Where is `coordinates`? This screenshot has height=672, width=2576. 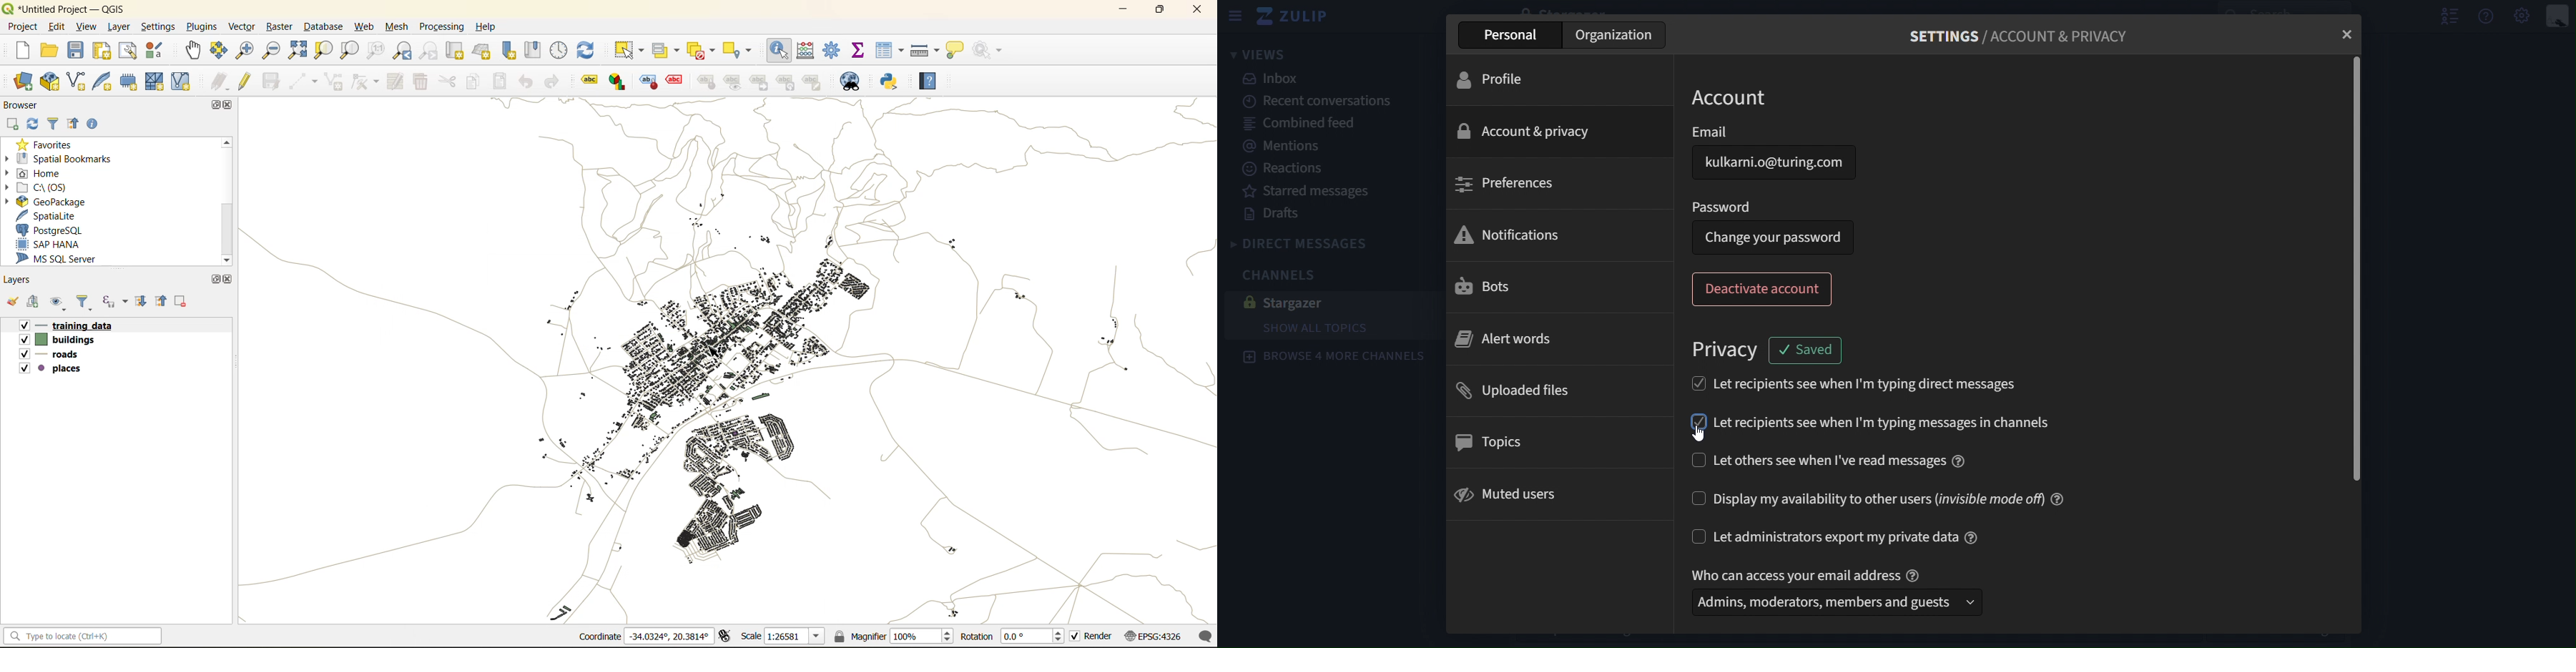 coordinates is located at coordinates (643, 637).